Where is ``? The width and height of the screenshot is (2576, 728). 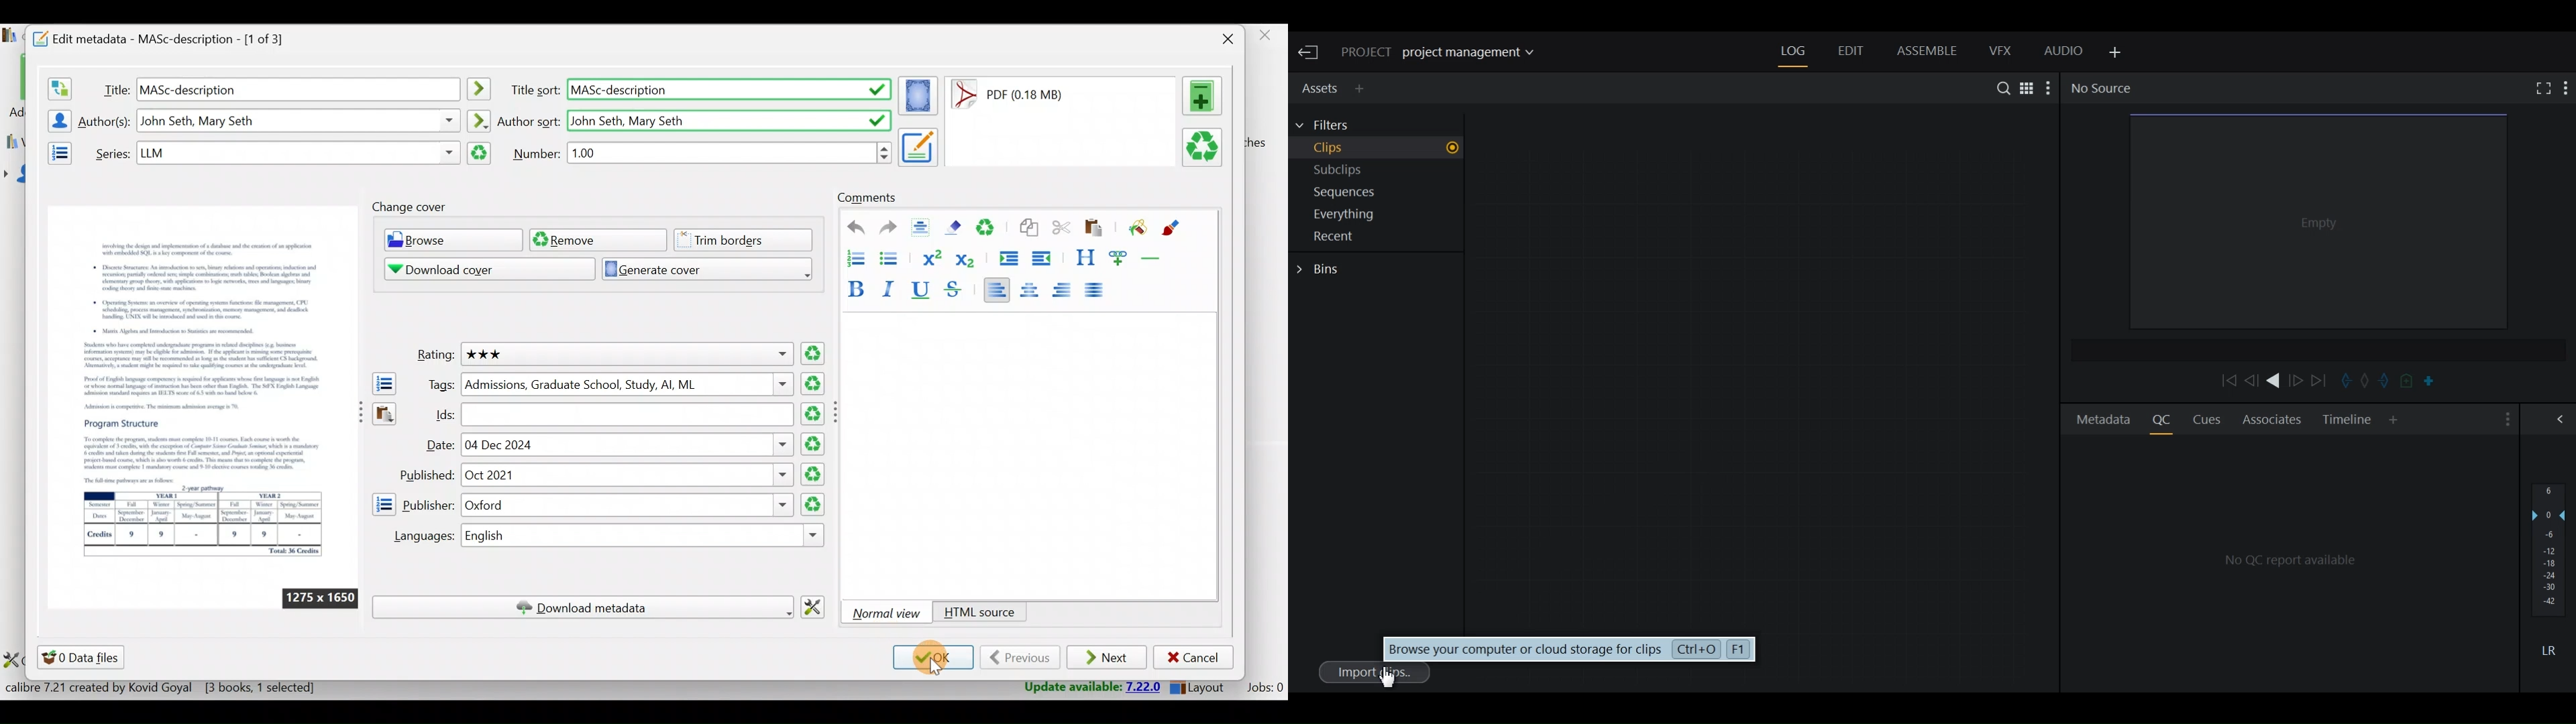  is located at coordinates (298, 88).